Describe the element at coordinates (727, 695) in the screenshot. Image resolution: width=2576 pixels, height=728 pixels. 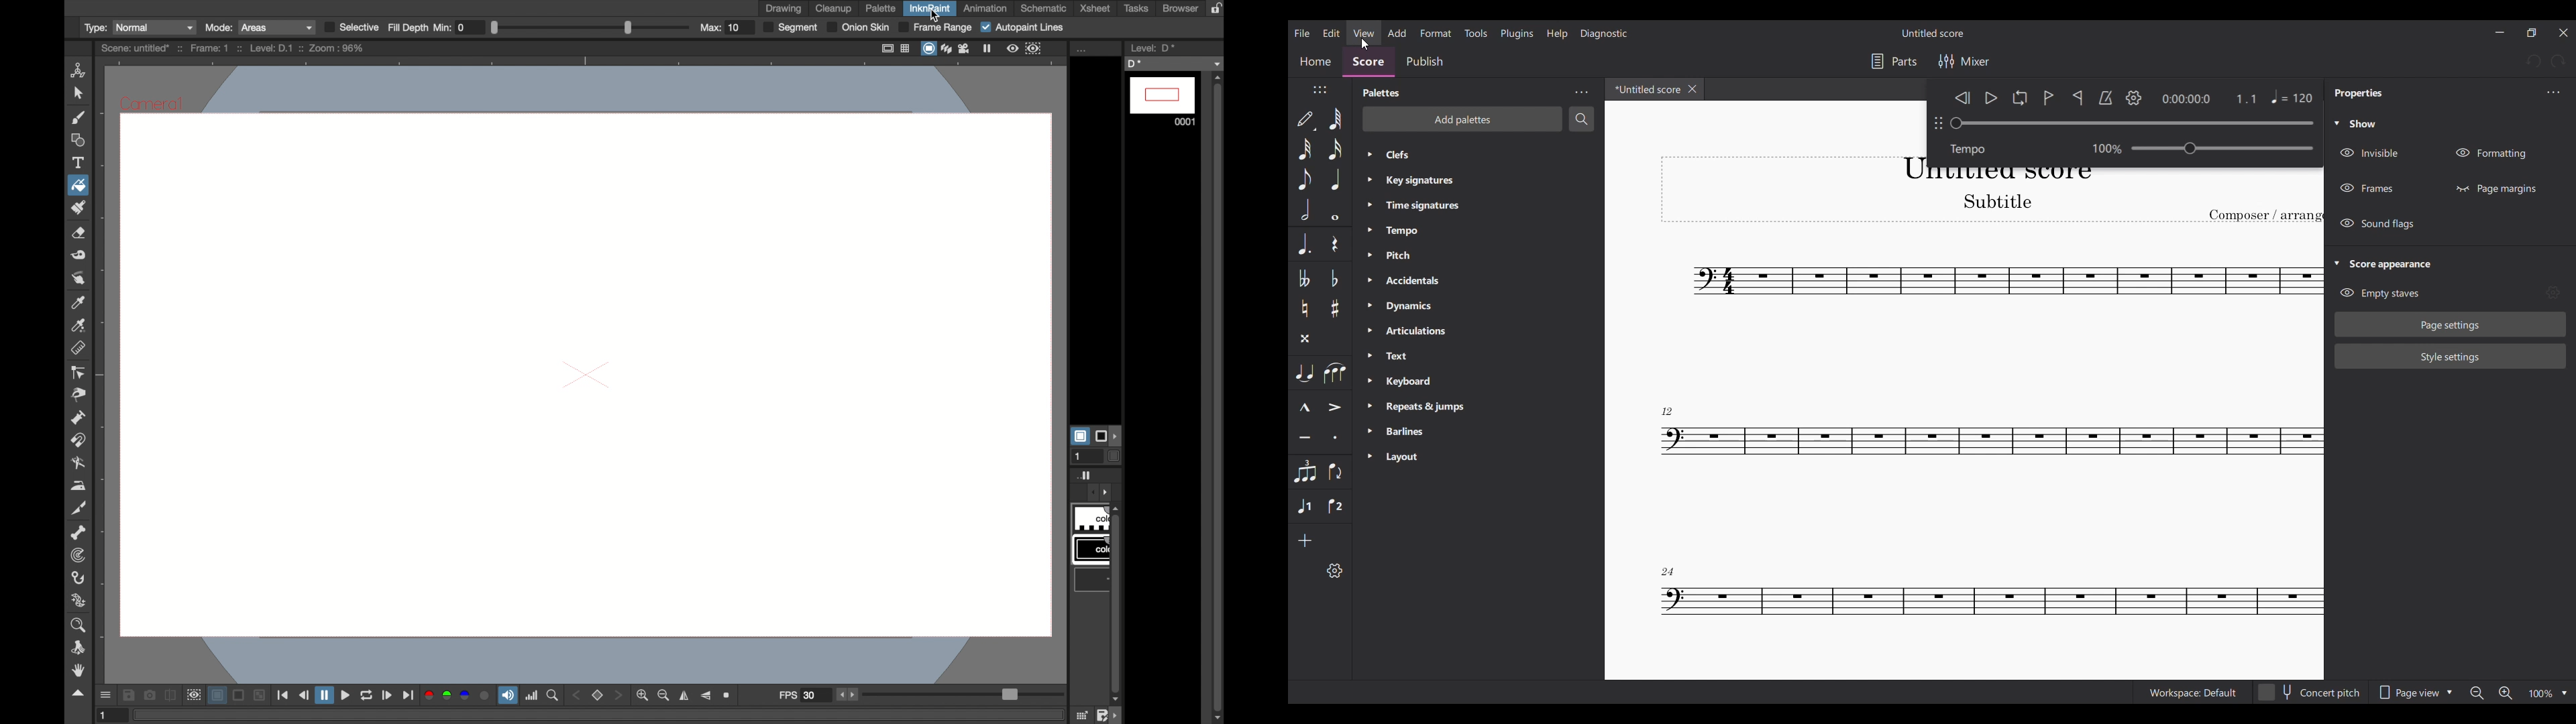
I see `zoom` at that location.